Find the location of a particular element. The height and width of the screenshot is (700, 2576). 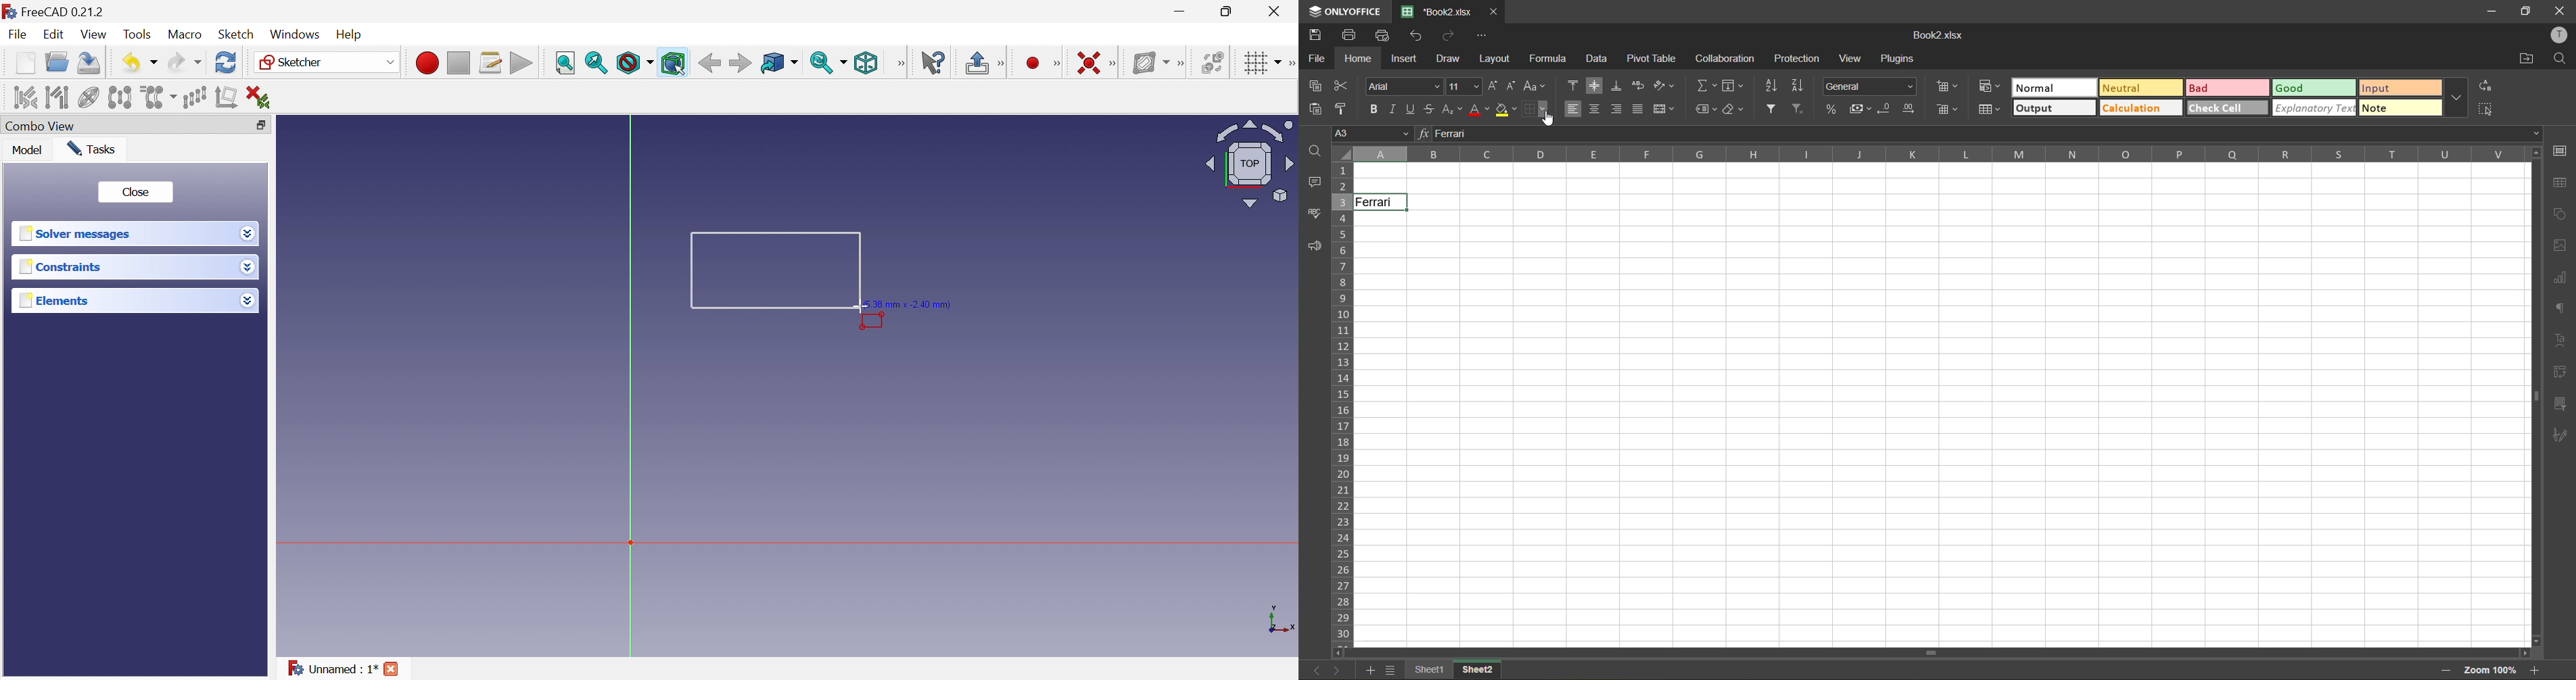

align left is located at coordinates (1574, 109).